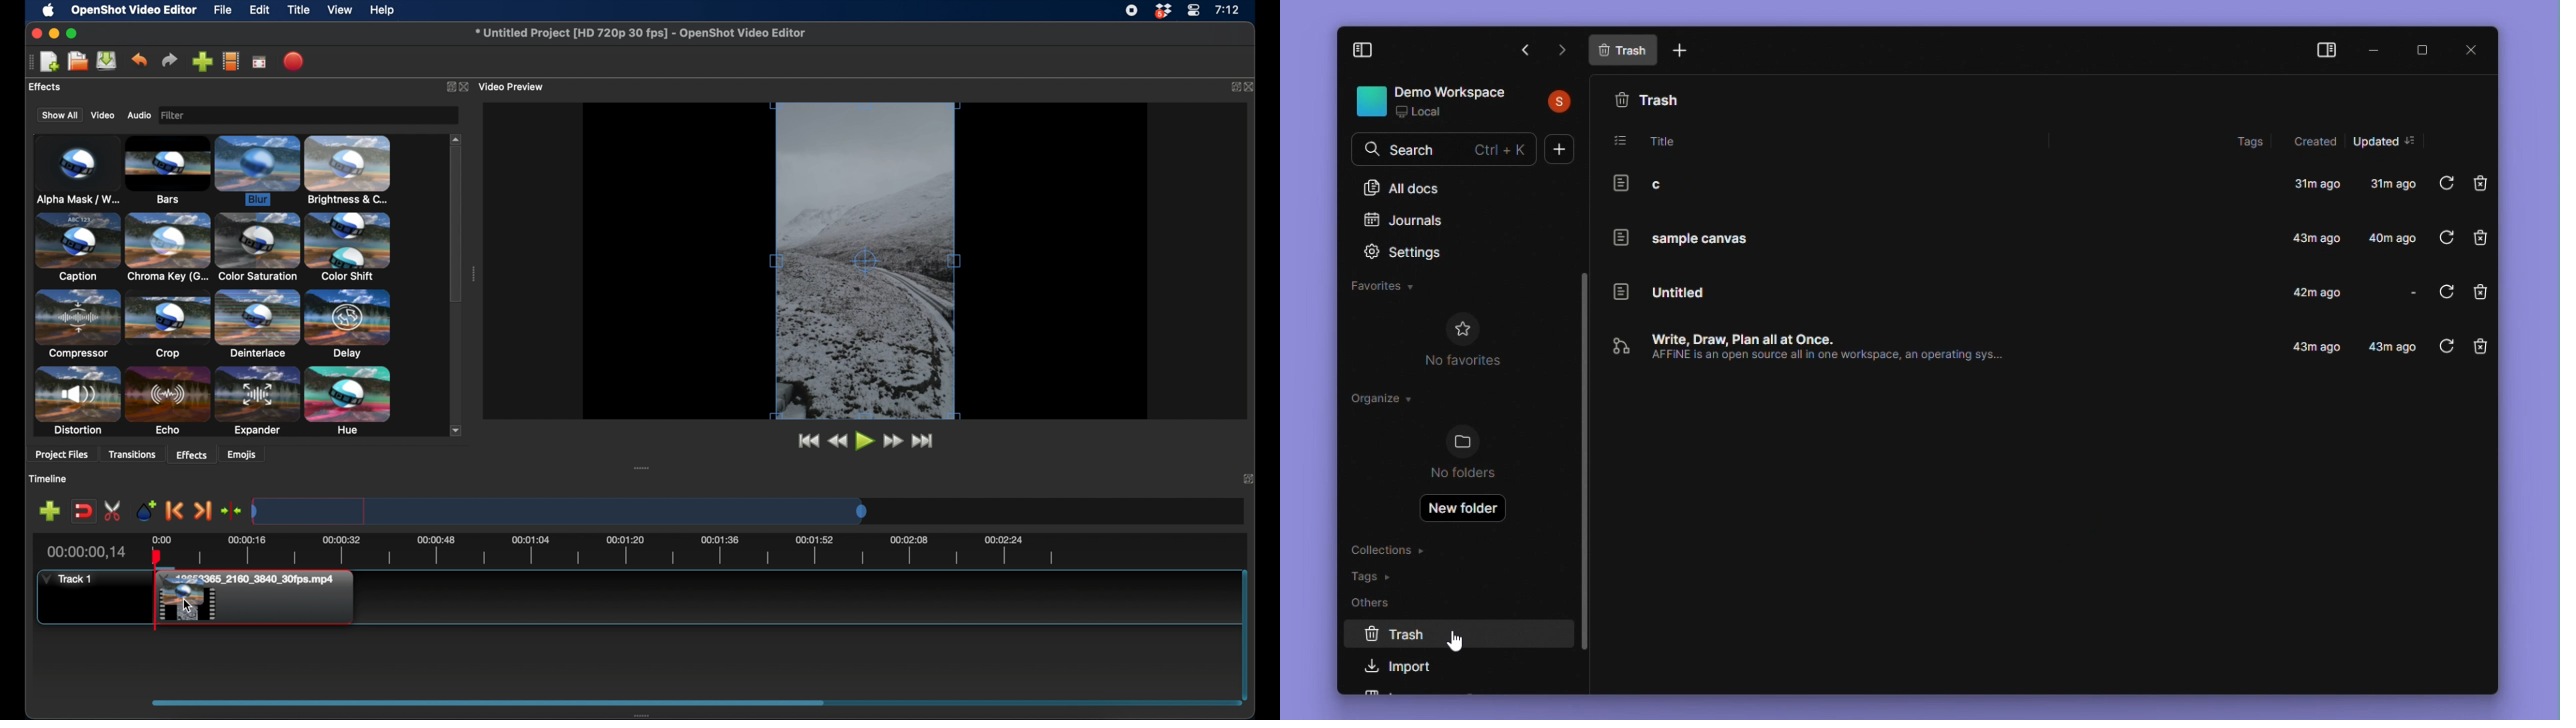 The height and width of the screenshot is (728, 2576). Describe the element at coordinates (347, 246) in the screenshot. I see `color shift` at that location.